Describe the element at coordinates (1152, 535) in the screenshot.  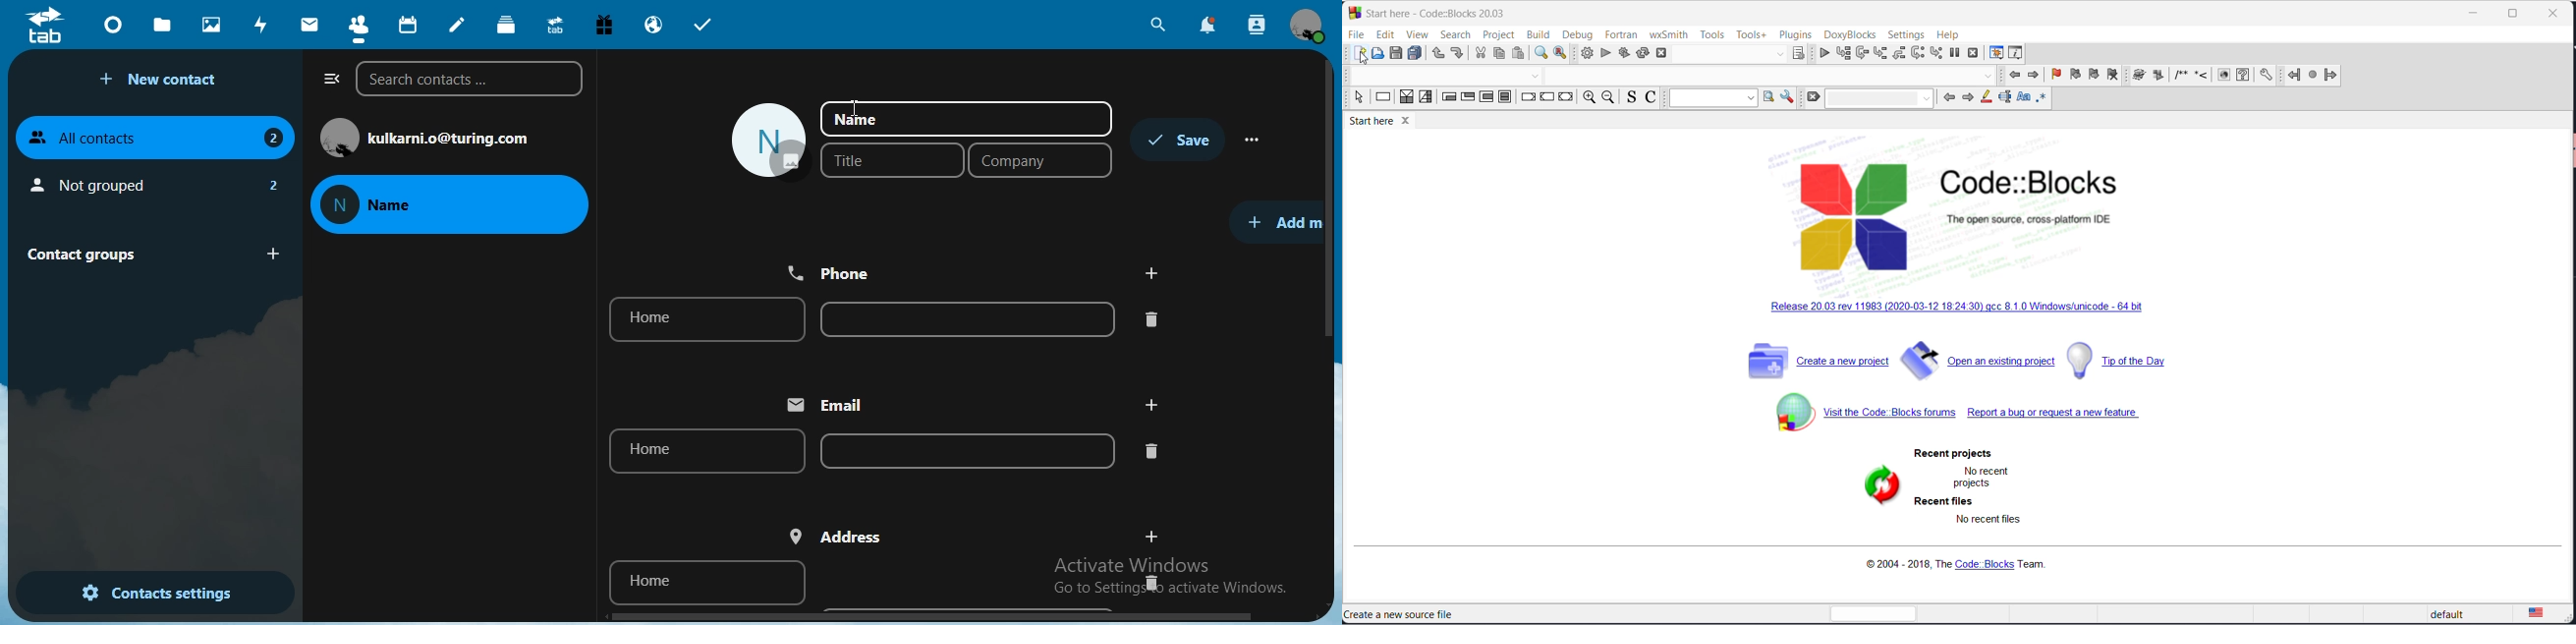
I see `add` at that location.